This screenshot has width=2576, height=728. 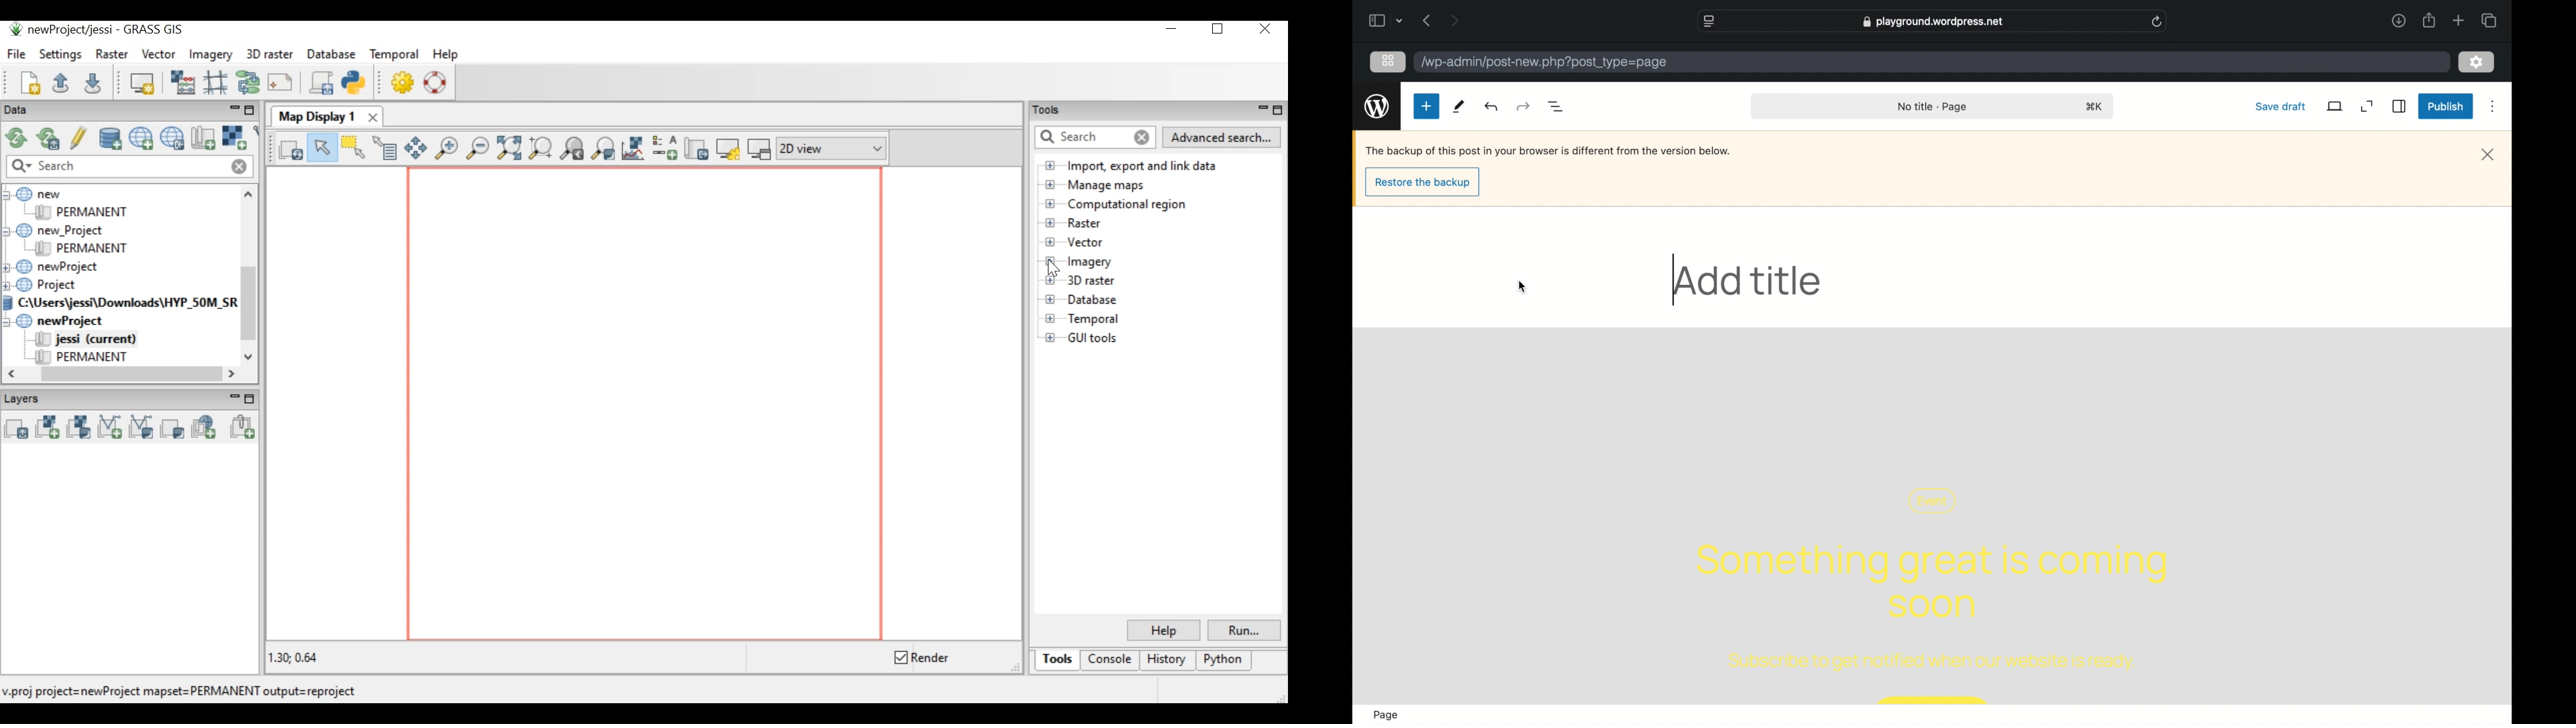 I want to click on Allow edits outside current mapset, so click(x=79, y=139).